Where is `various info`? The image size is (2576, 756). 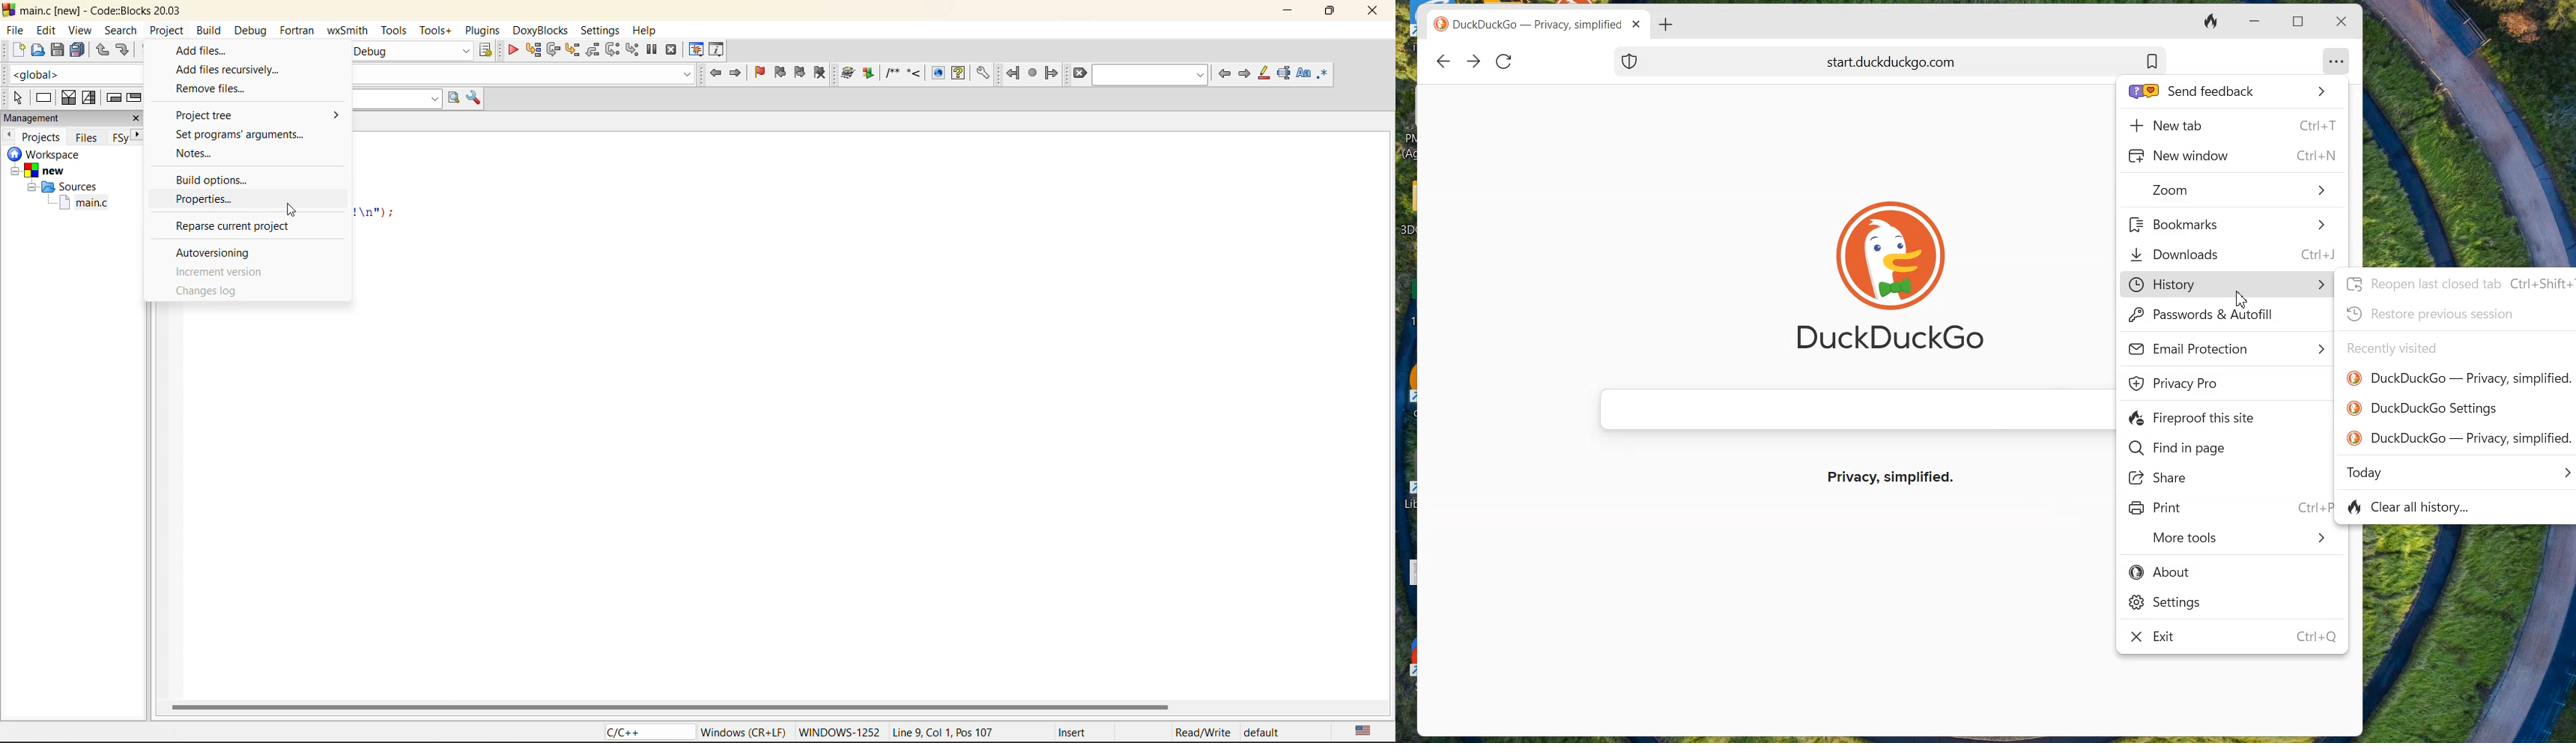 various info is located at coordinates (718, 49).